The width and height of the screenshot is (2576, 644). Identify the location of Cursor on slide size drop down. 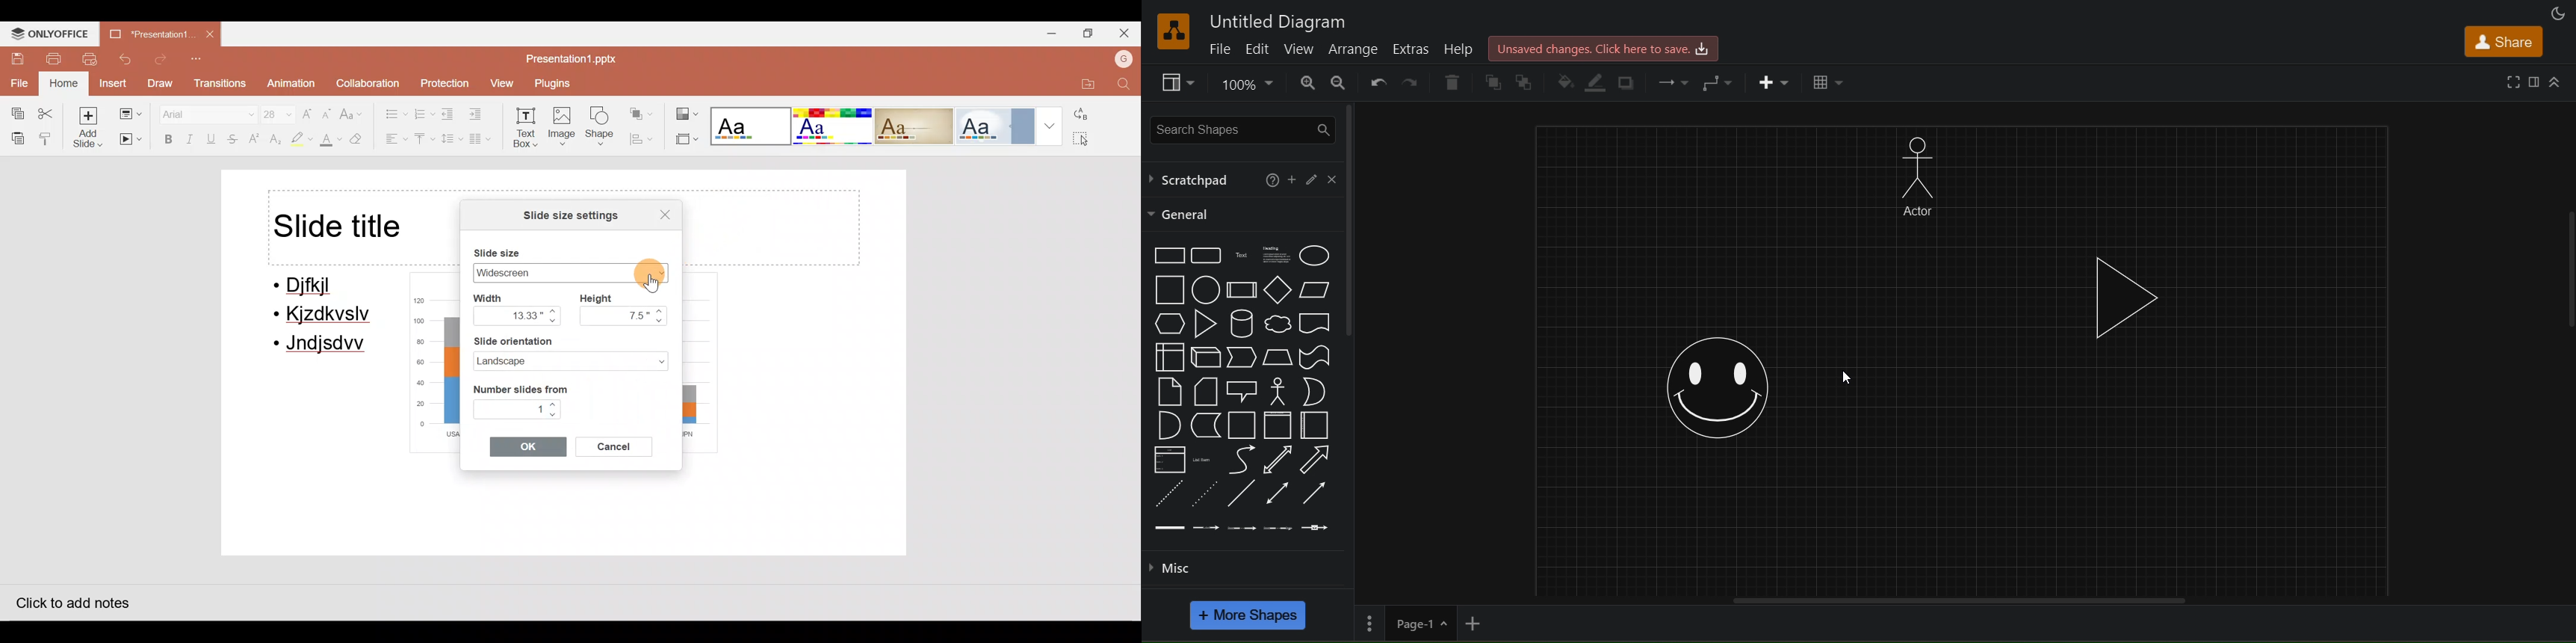
(661, 270).